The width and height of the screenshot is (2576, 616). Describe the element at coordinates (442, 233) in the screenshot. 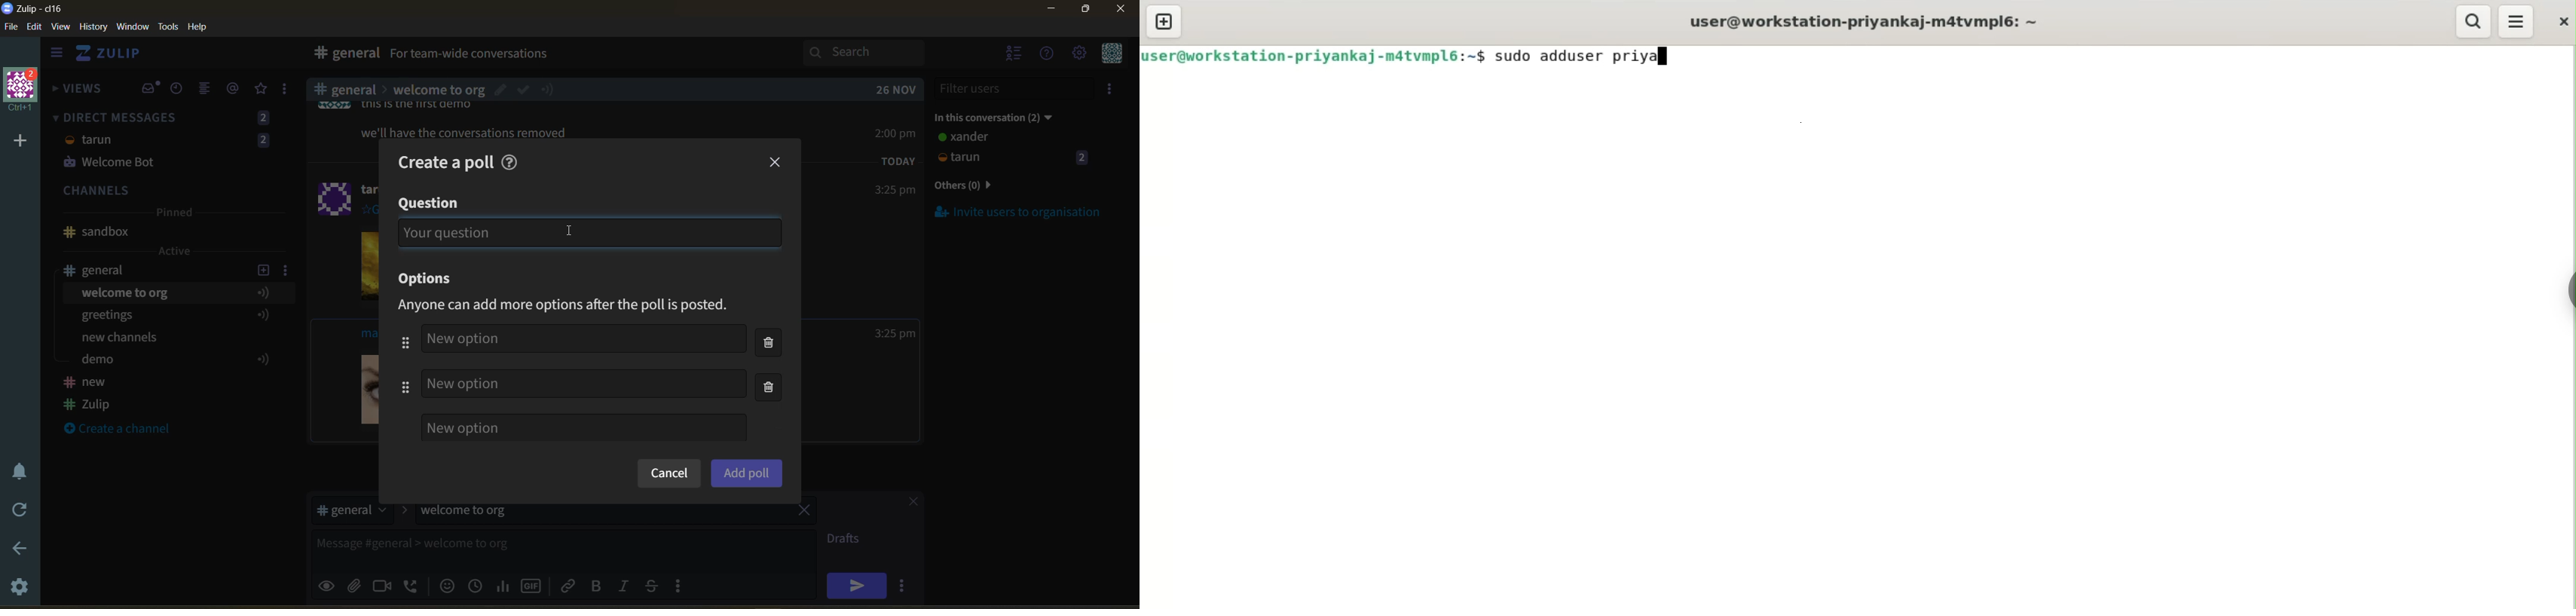

I see `` at that location.